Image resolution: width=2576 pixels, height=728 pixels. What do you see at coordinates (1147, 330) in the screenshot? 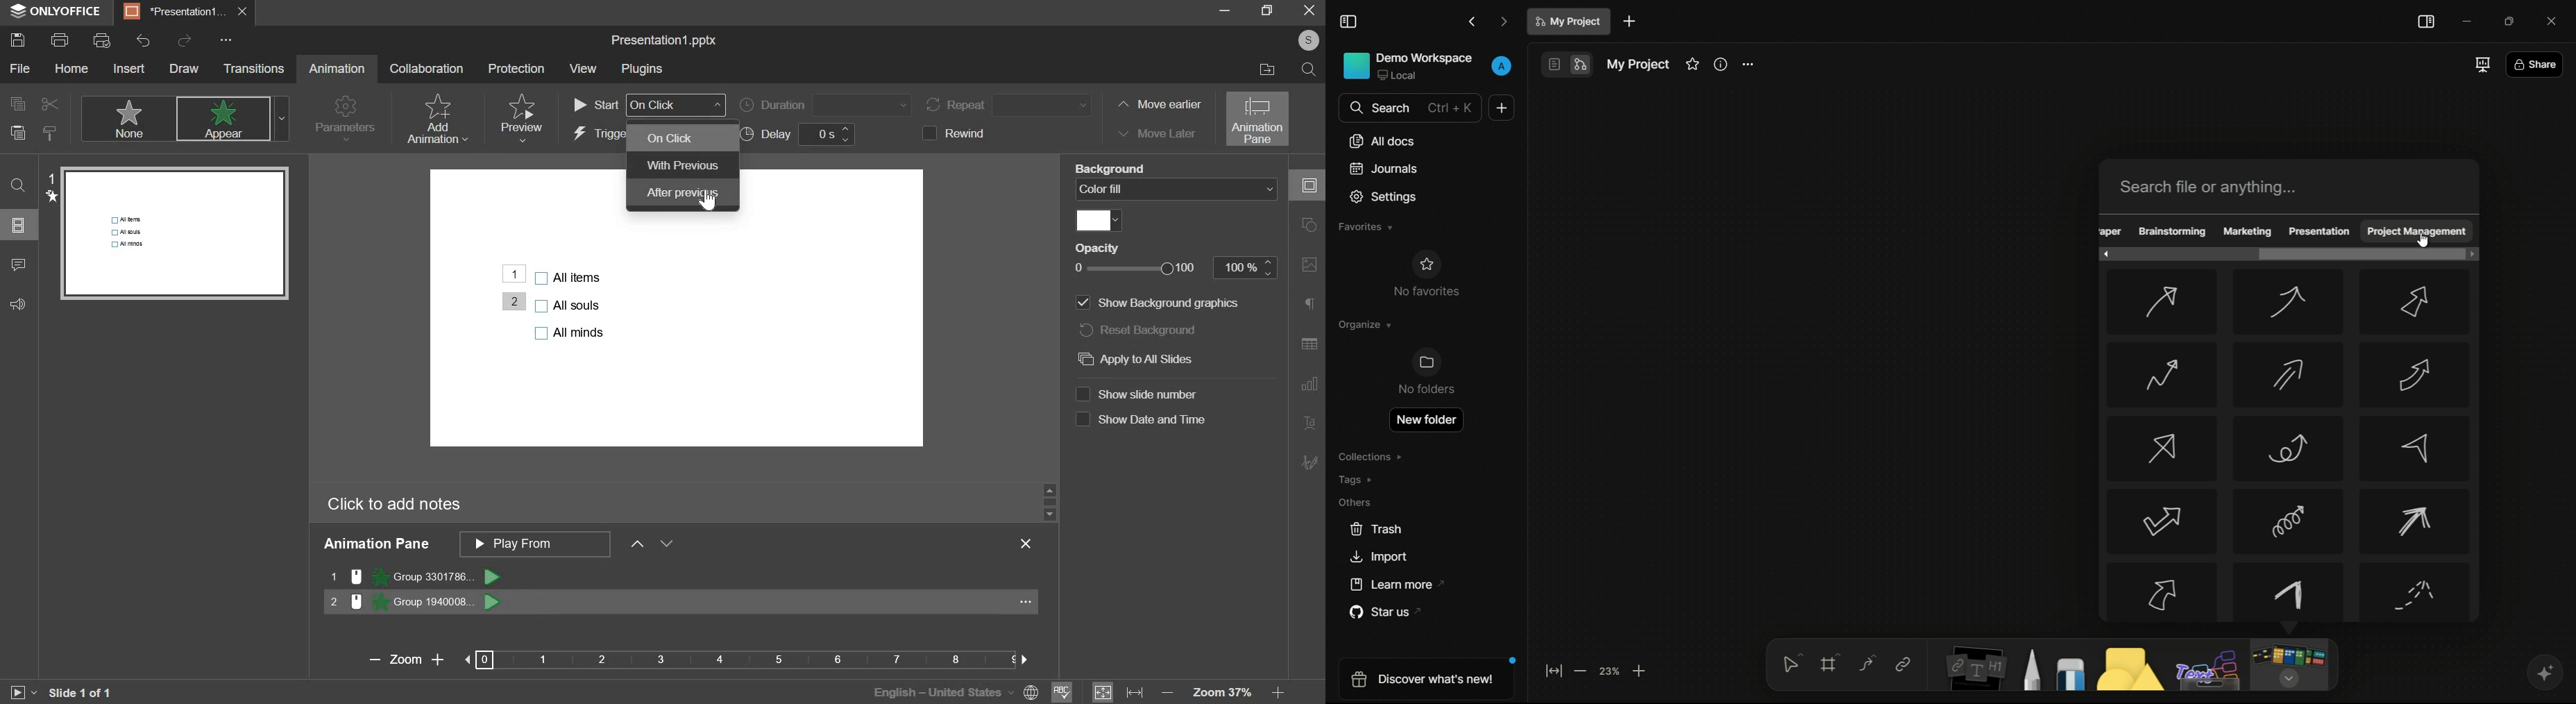
I see `reset background` at bounding box center [1147, 330].